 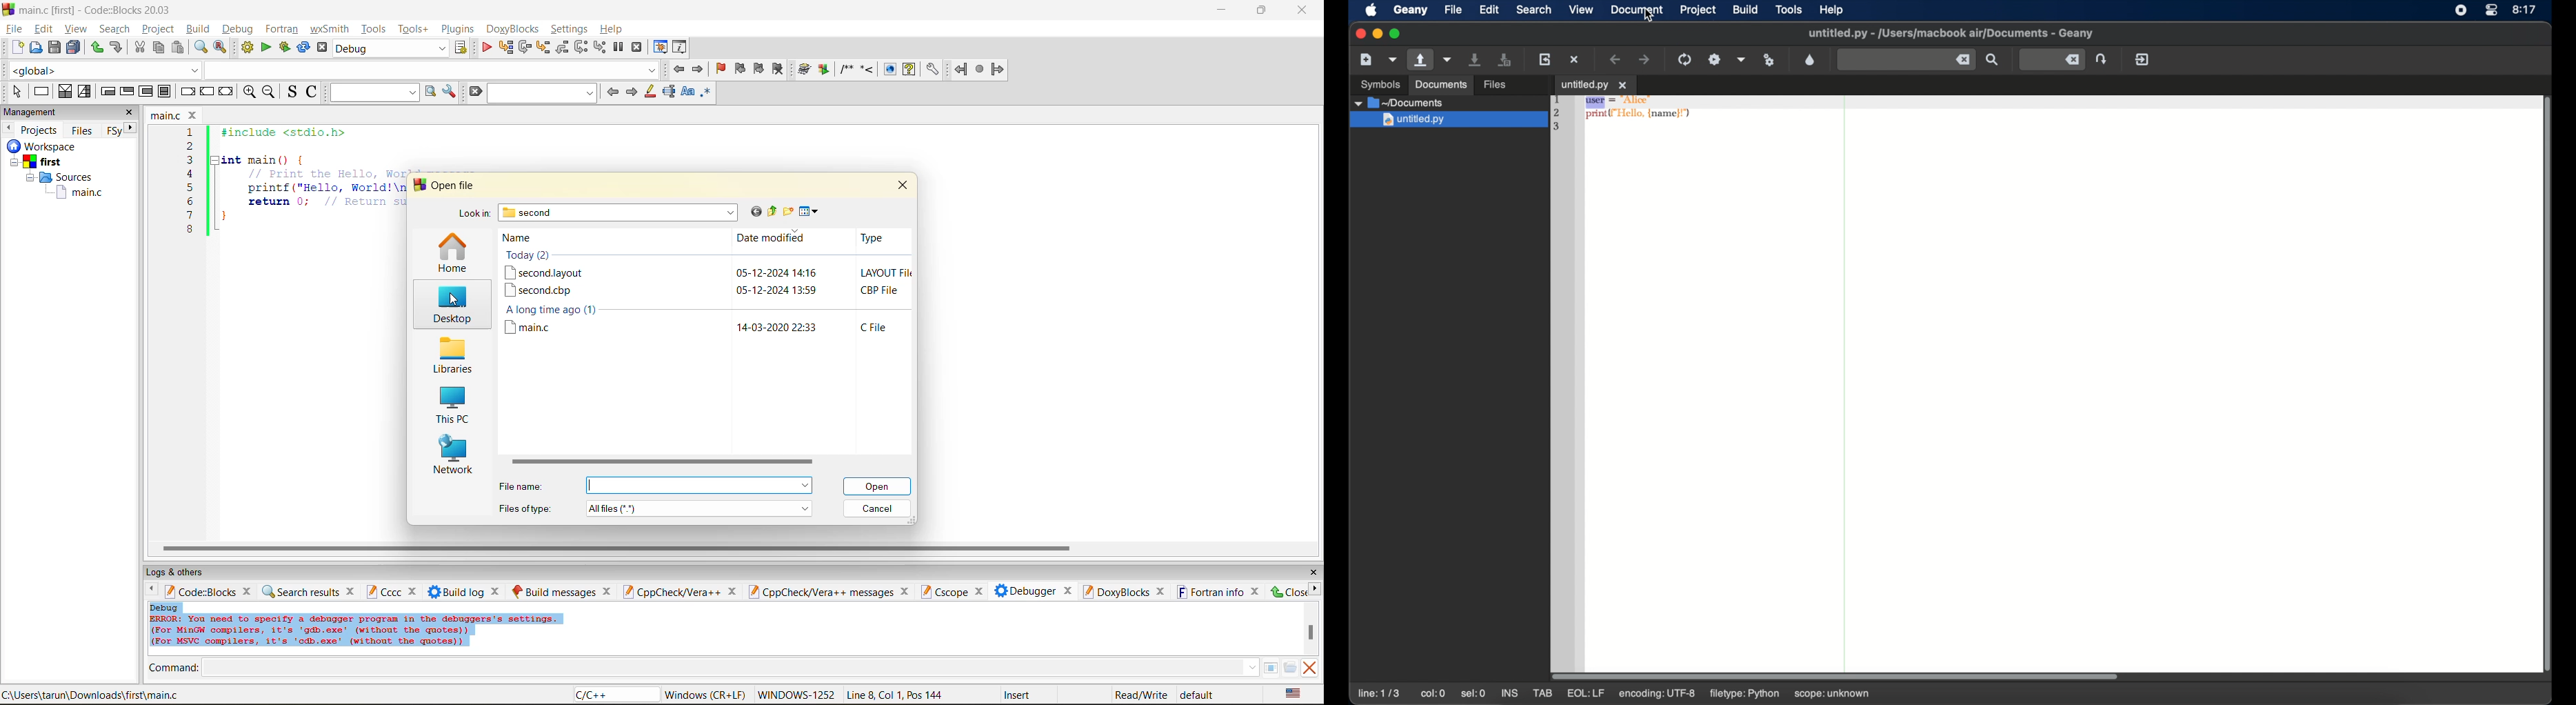 I want to click on select, so click(x=17, y=91).